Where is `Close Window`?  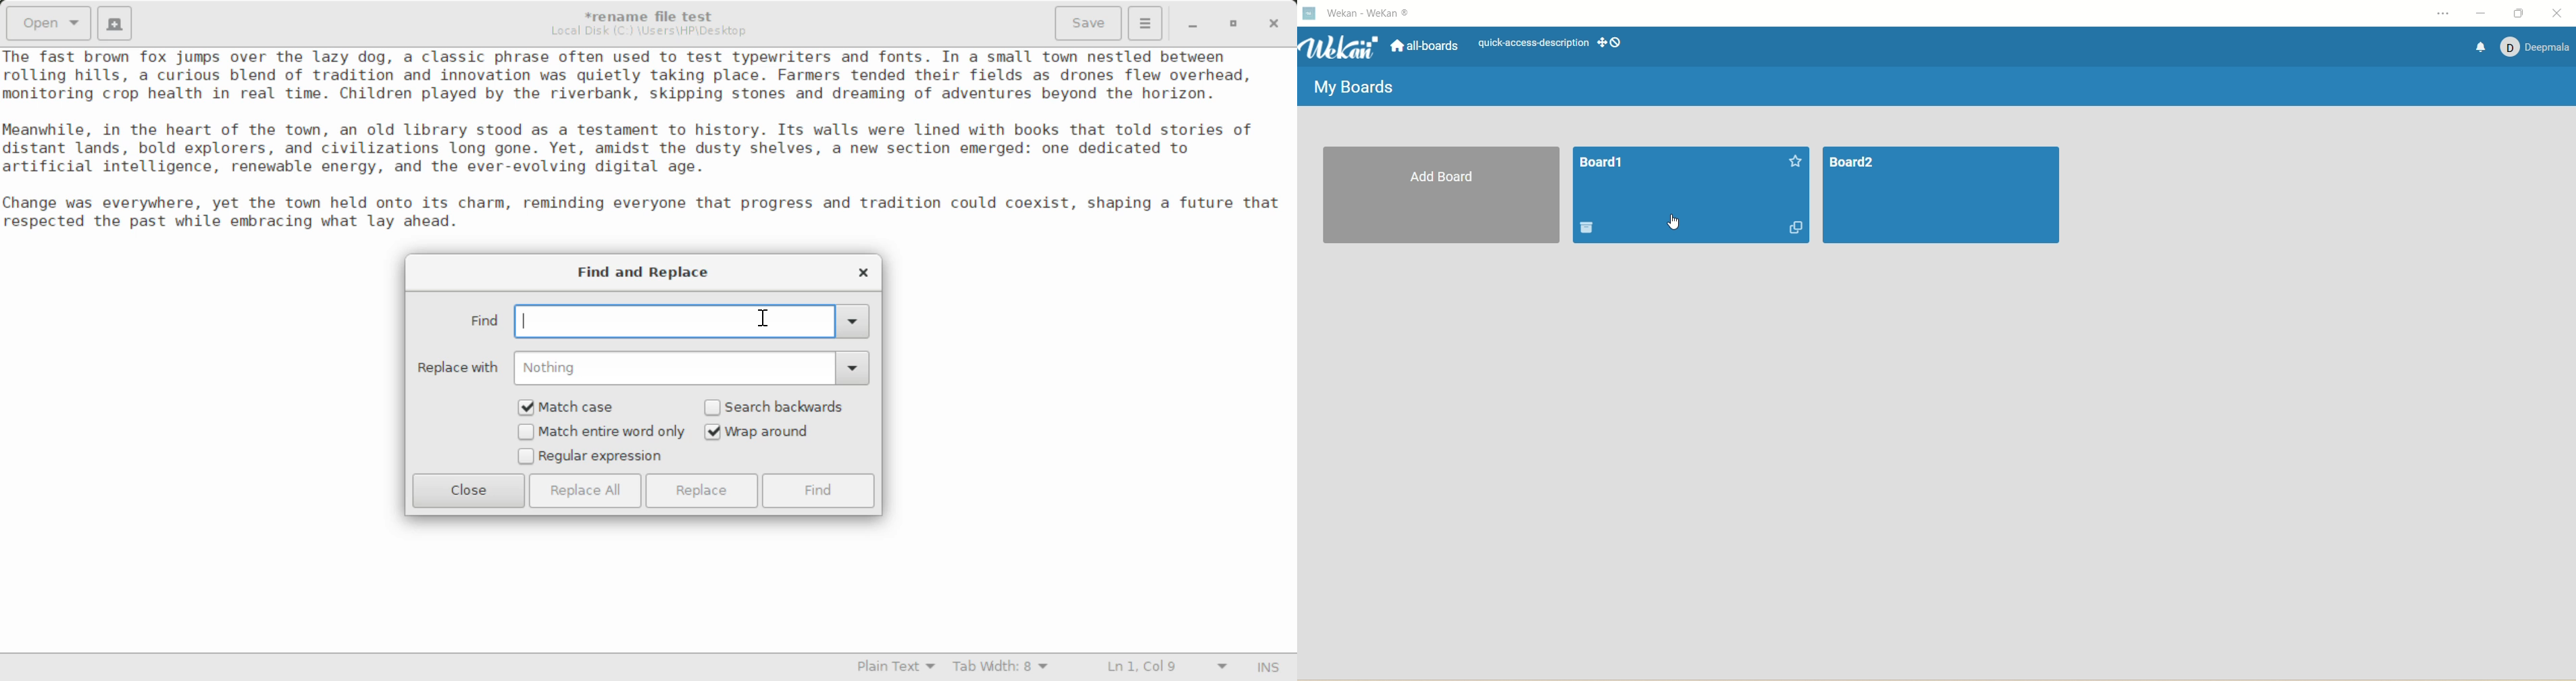 Close Window is located at coordinates (1271, 23).